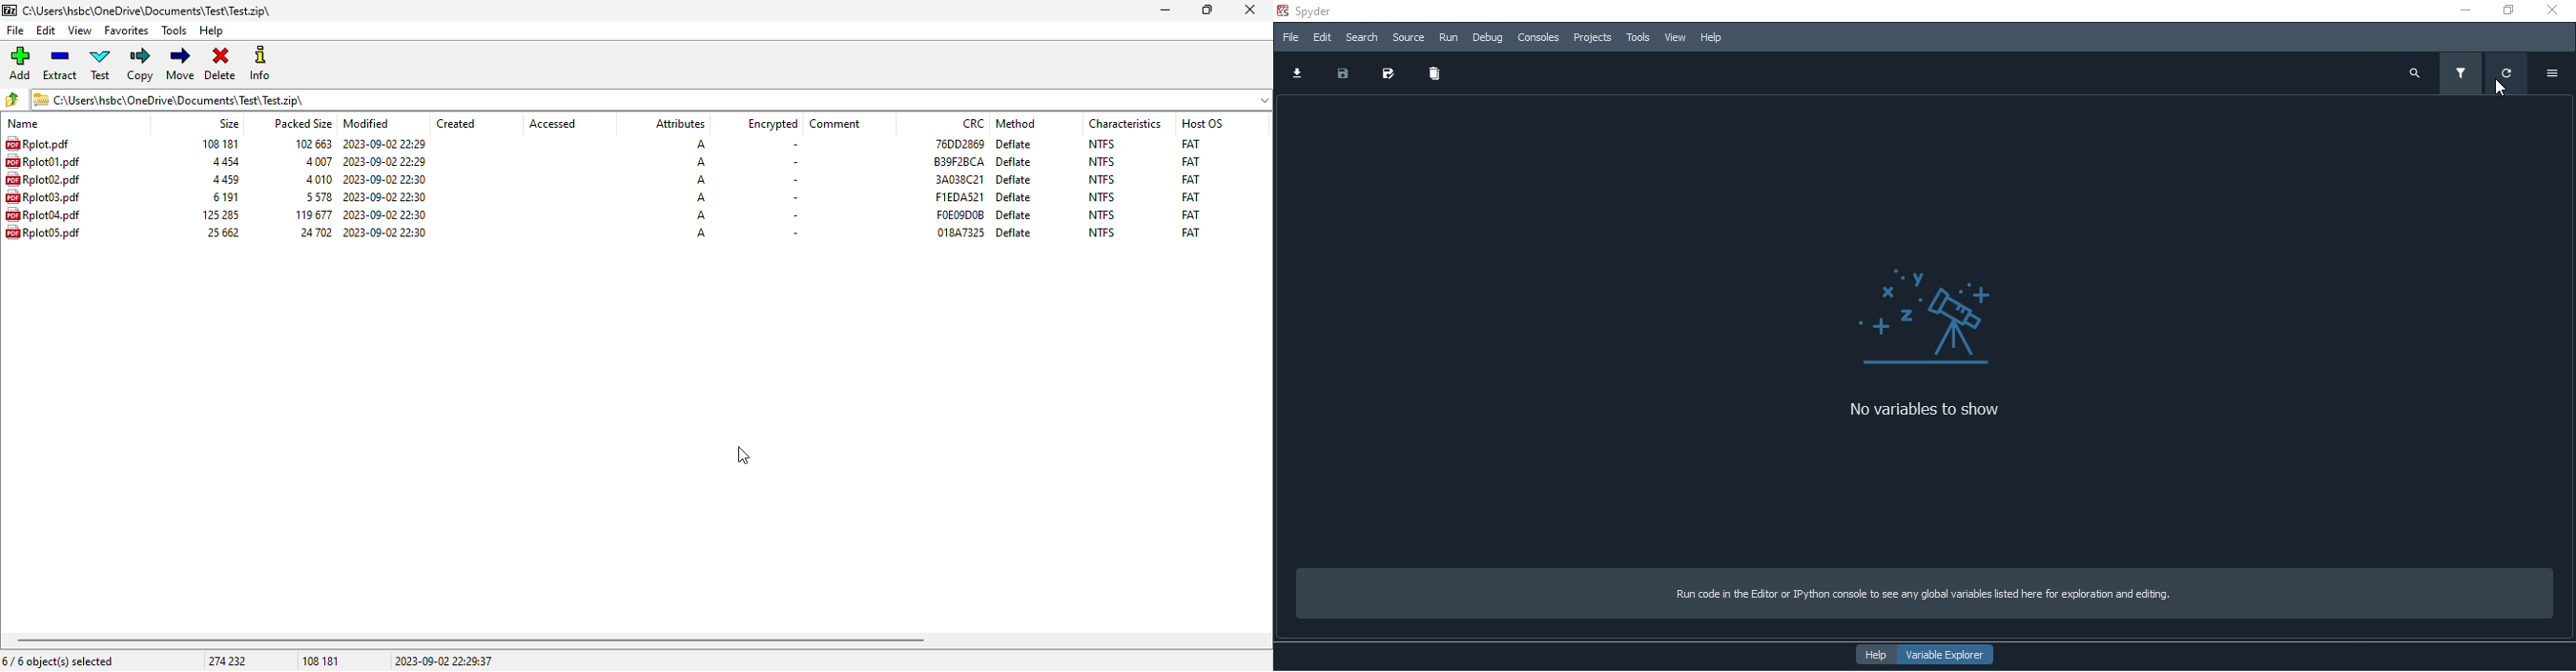 Image resolution: width=2576 pixels, height=672 pixels. What do you see at coordinates (2416, 72) in the screenshot?
I see `search` at bounding box center [2416, 72].